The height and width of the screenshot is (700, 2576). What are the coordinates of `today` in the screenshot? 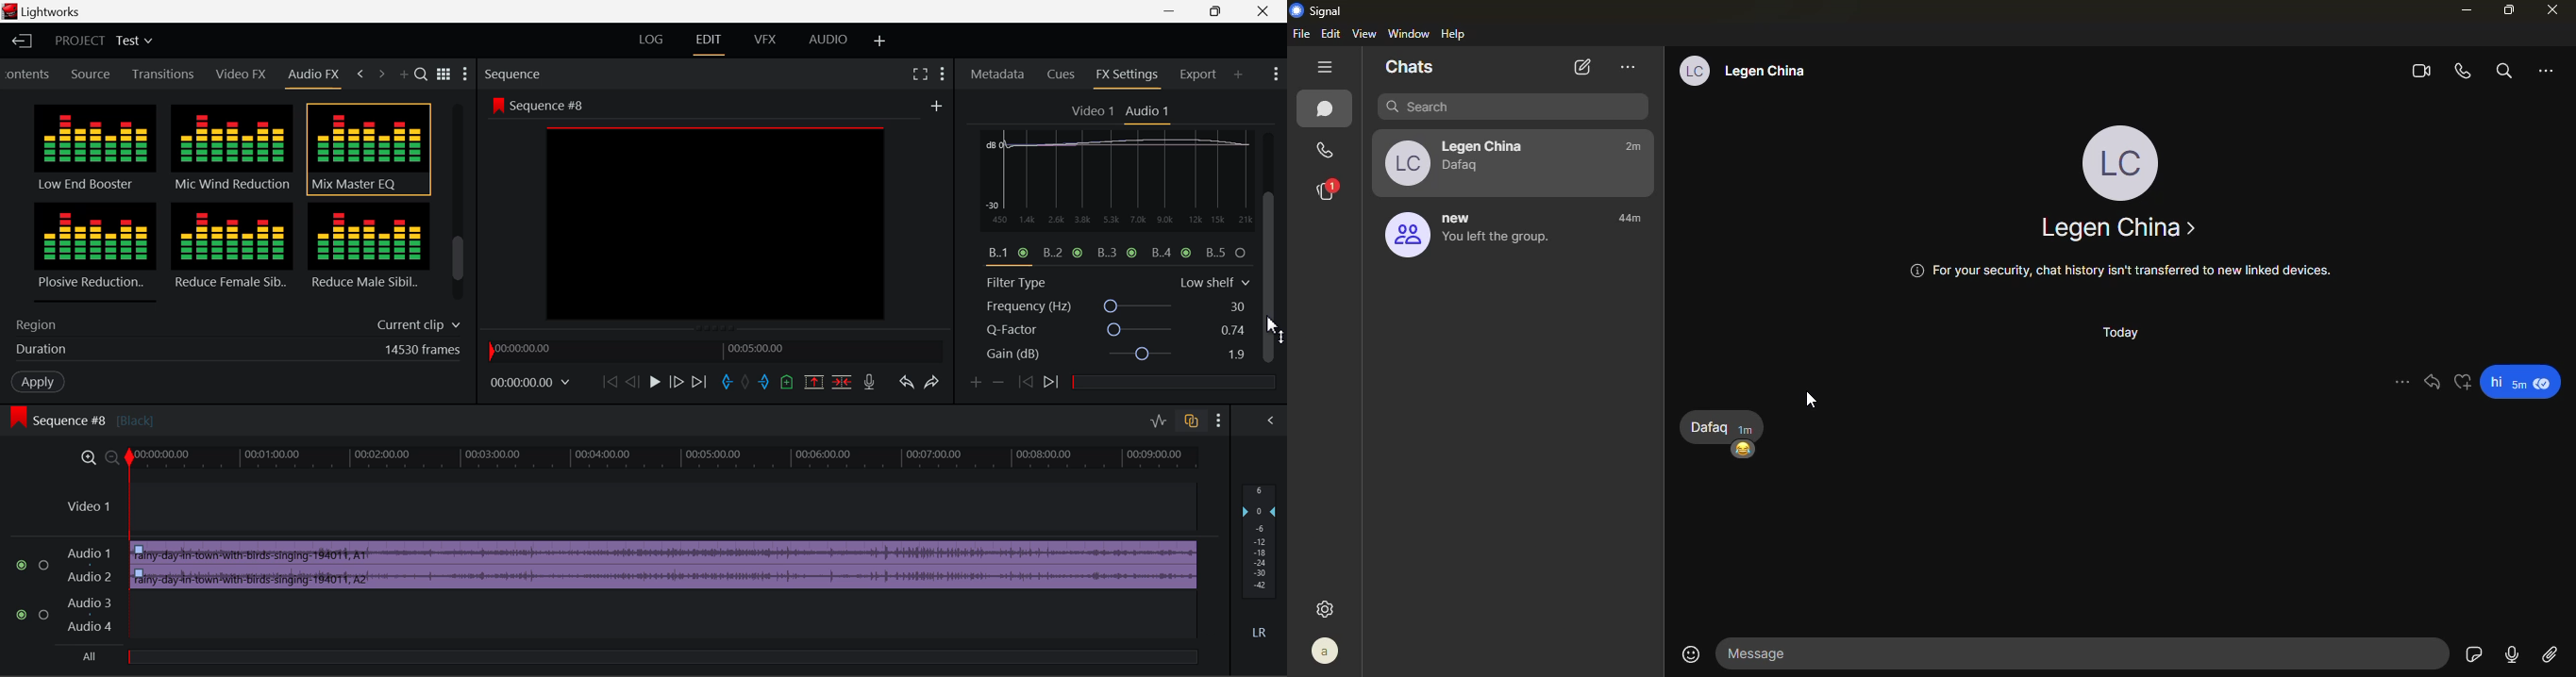 It's located at (2117, 334).